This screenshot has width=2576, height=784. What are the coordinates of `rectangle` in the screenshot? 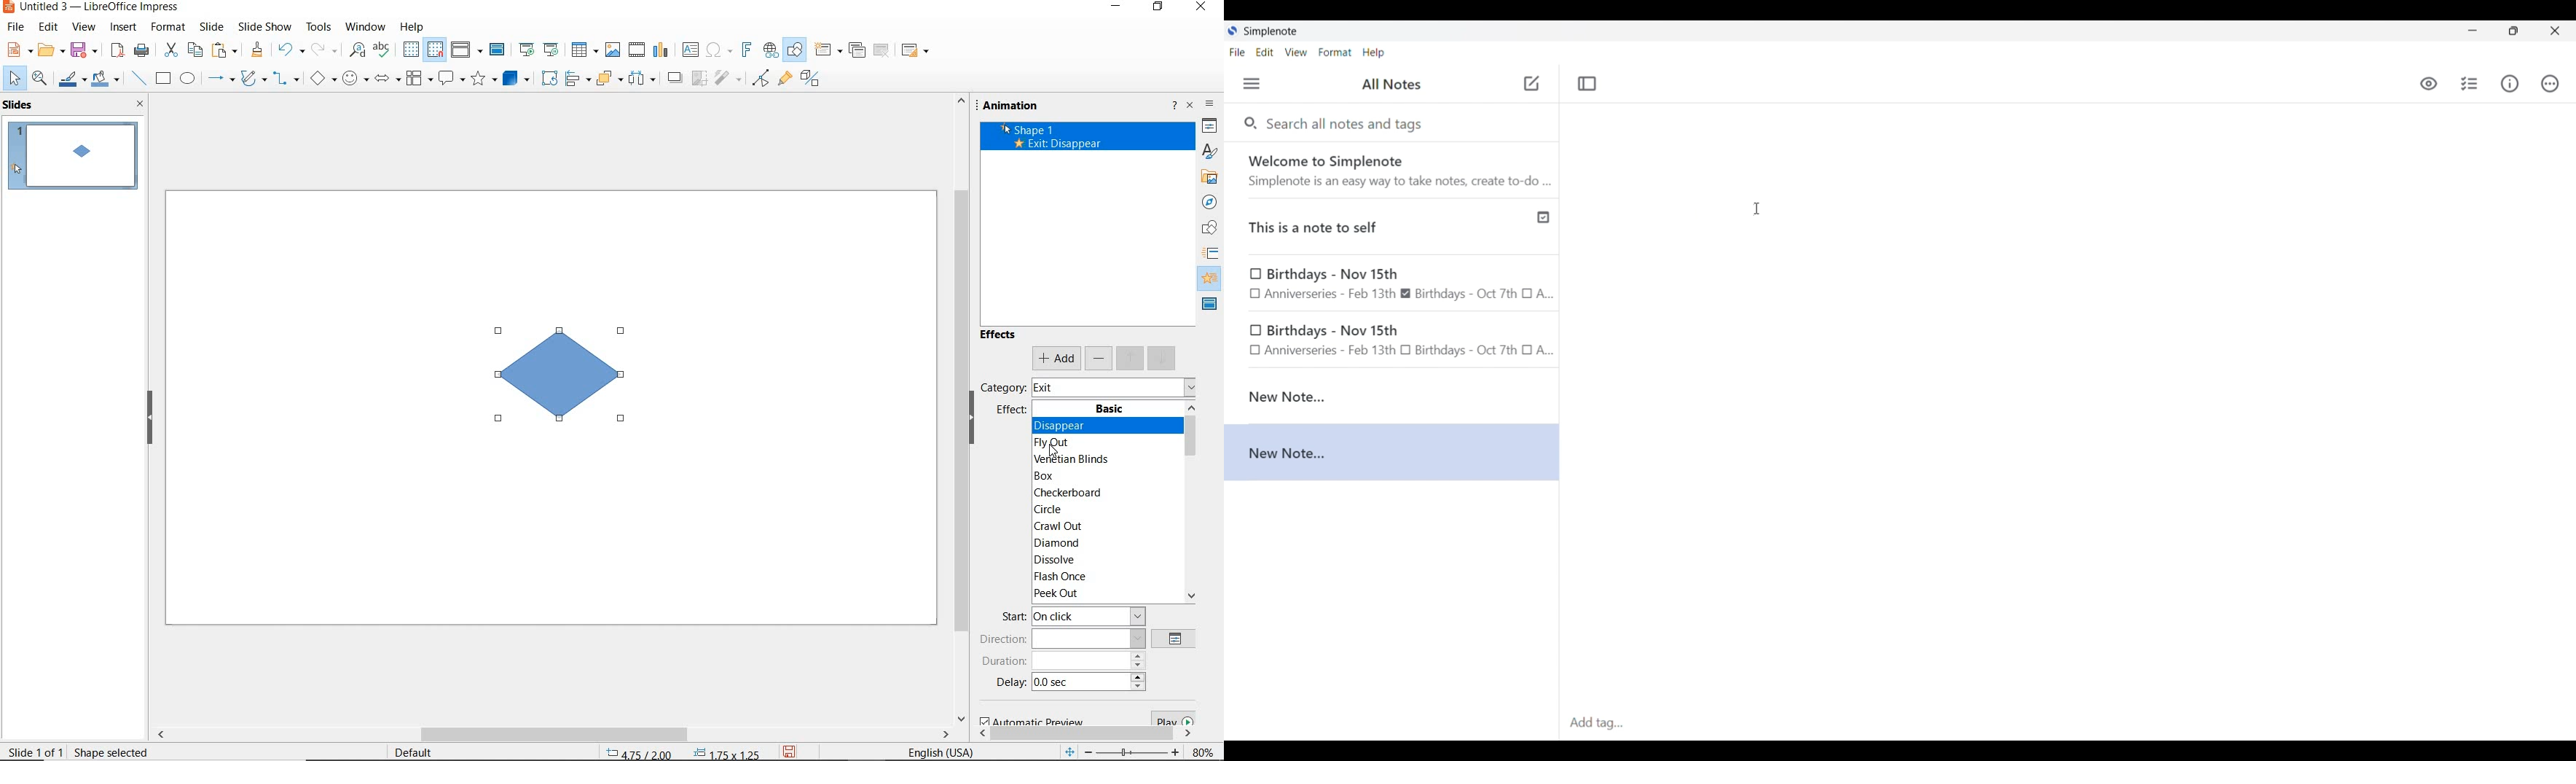 It's located at (164, 78).